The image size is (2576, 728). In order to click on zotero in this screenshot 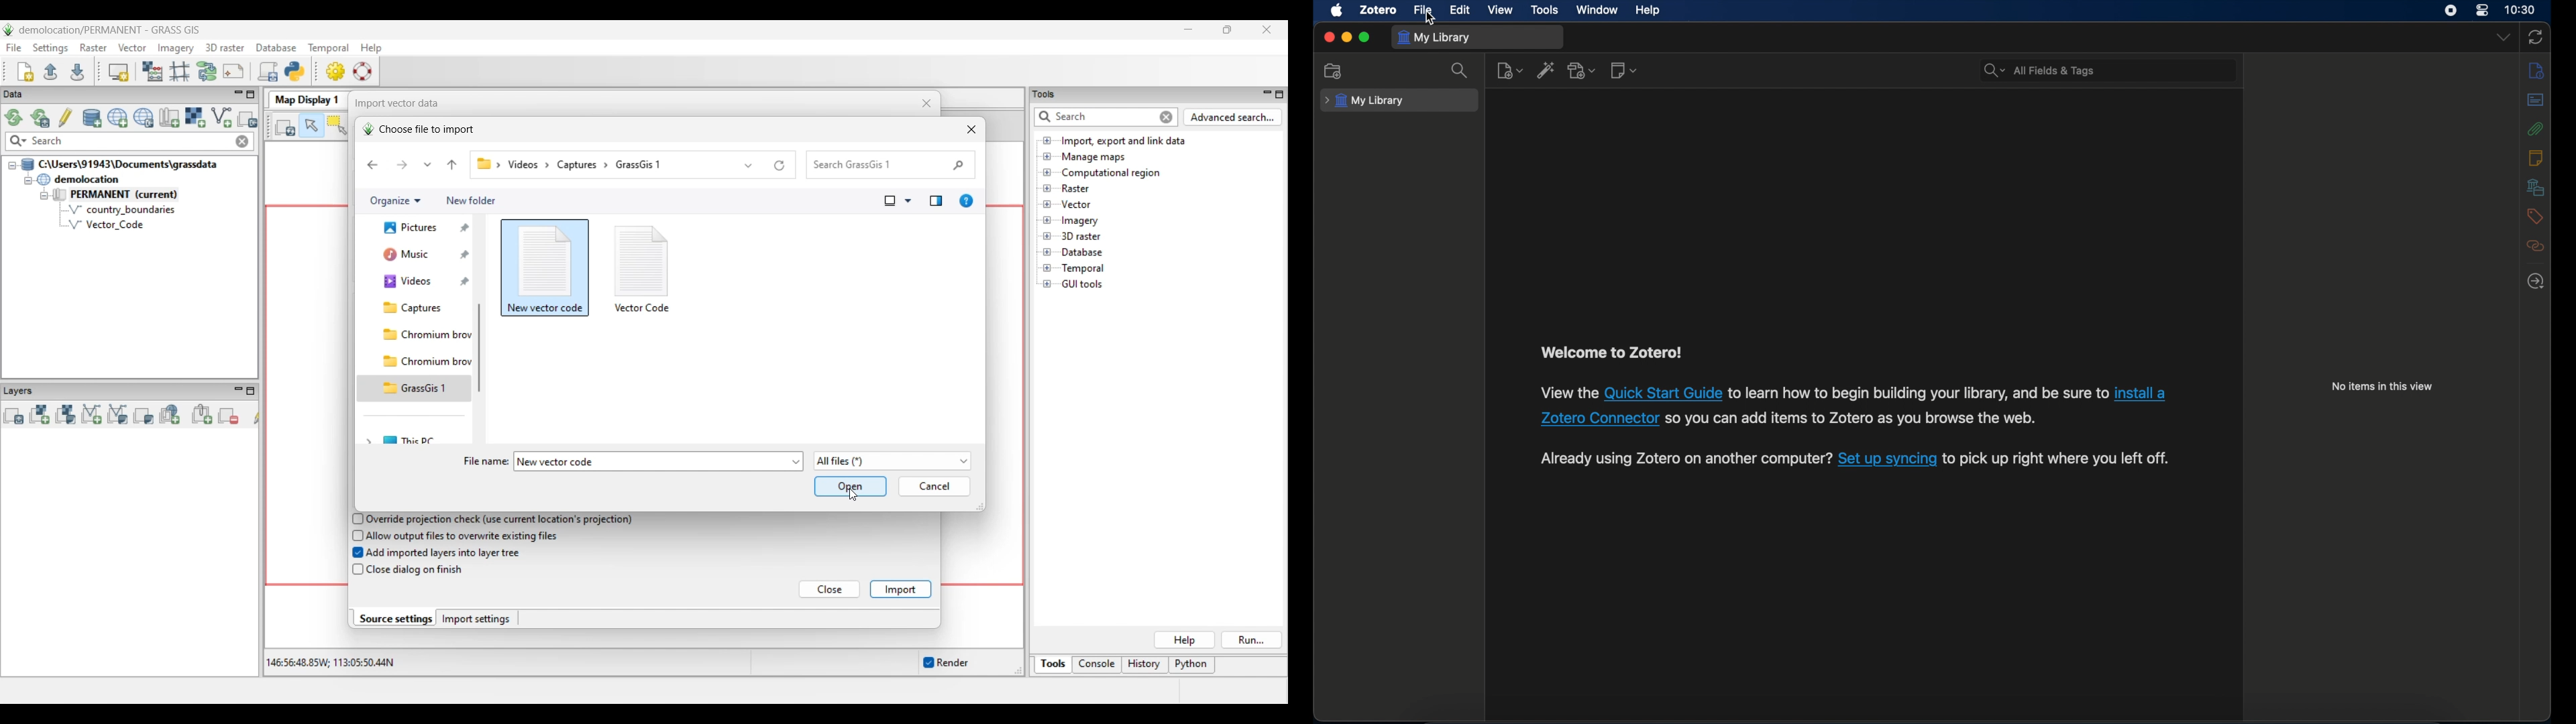, I will do `click(1378, 10)`.